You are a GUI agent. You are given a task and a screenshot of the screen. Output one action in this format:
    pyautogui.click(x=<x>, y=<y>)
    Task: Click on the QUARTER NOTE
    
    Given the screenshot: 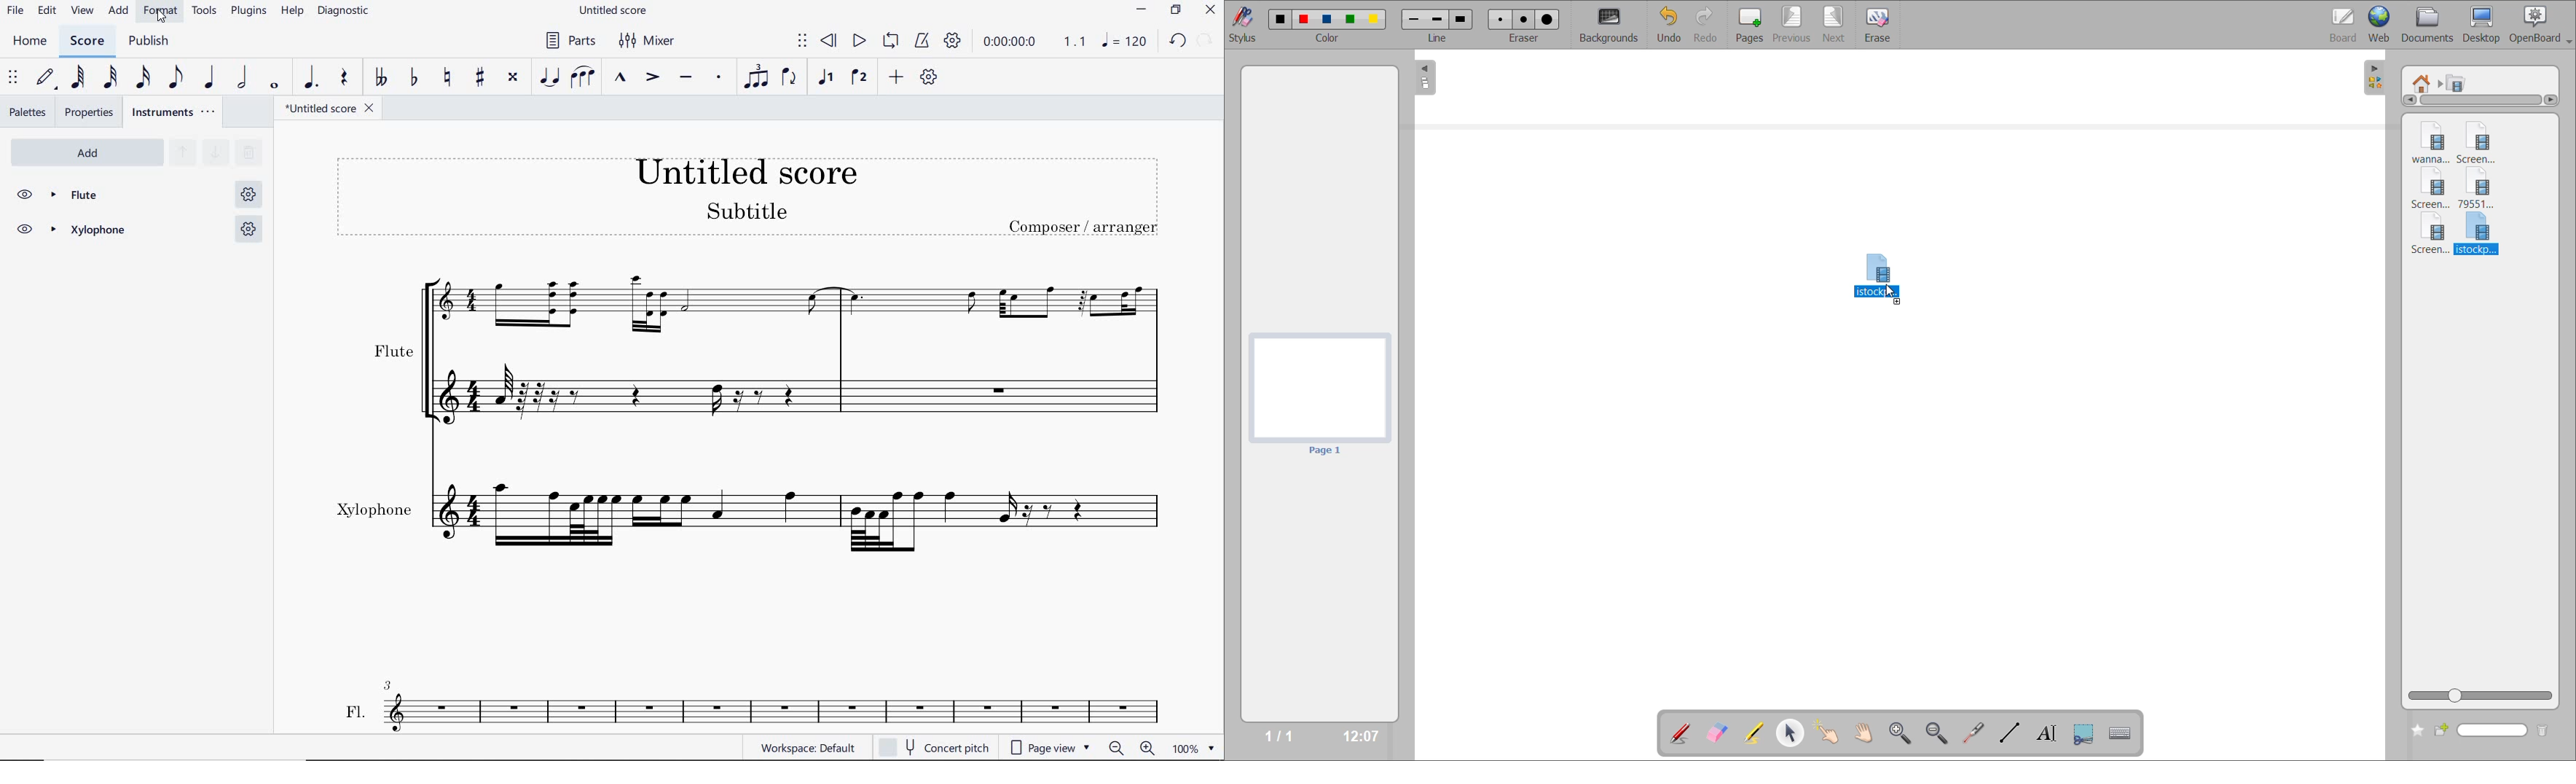 What is the action you would take?
    pyautogui.click(x=209, y=76)
    